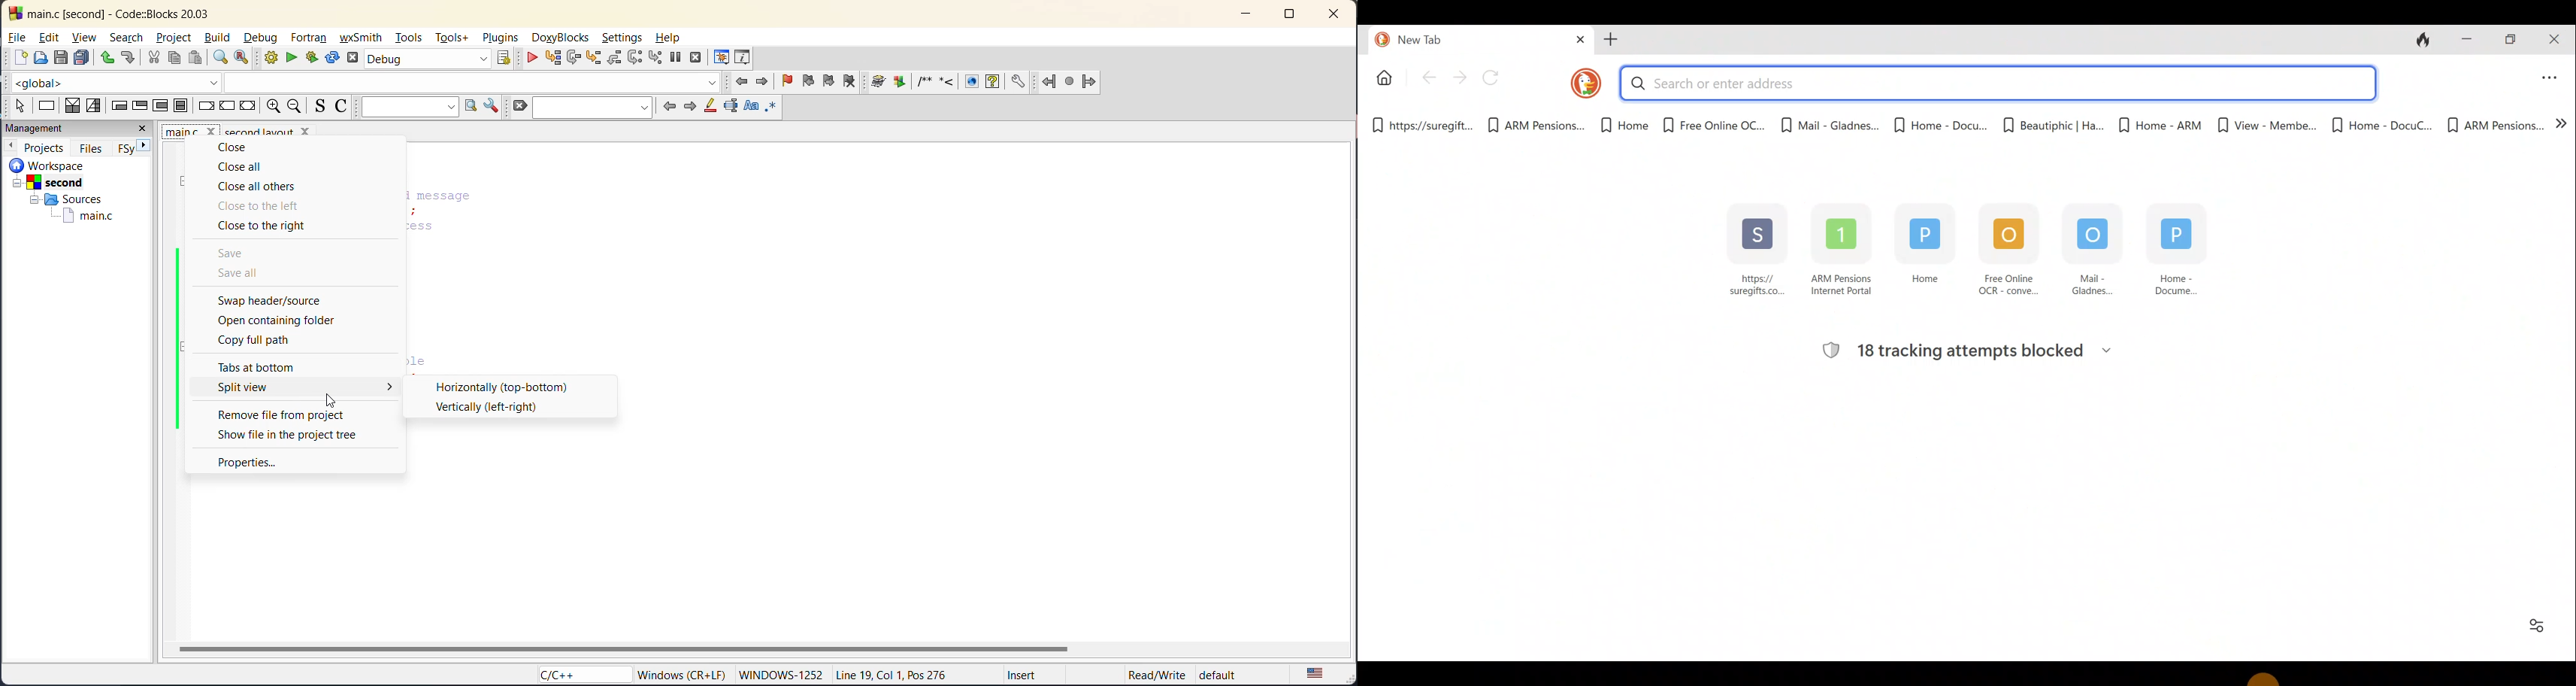 The width and height of the screenshot is (2576, 700). Describe the element at coordinates (534, 59) in the screenshot. I see `debug` at that location.